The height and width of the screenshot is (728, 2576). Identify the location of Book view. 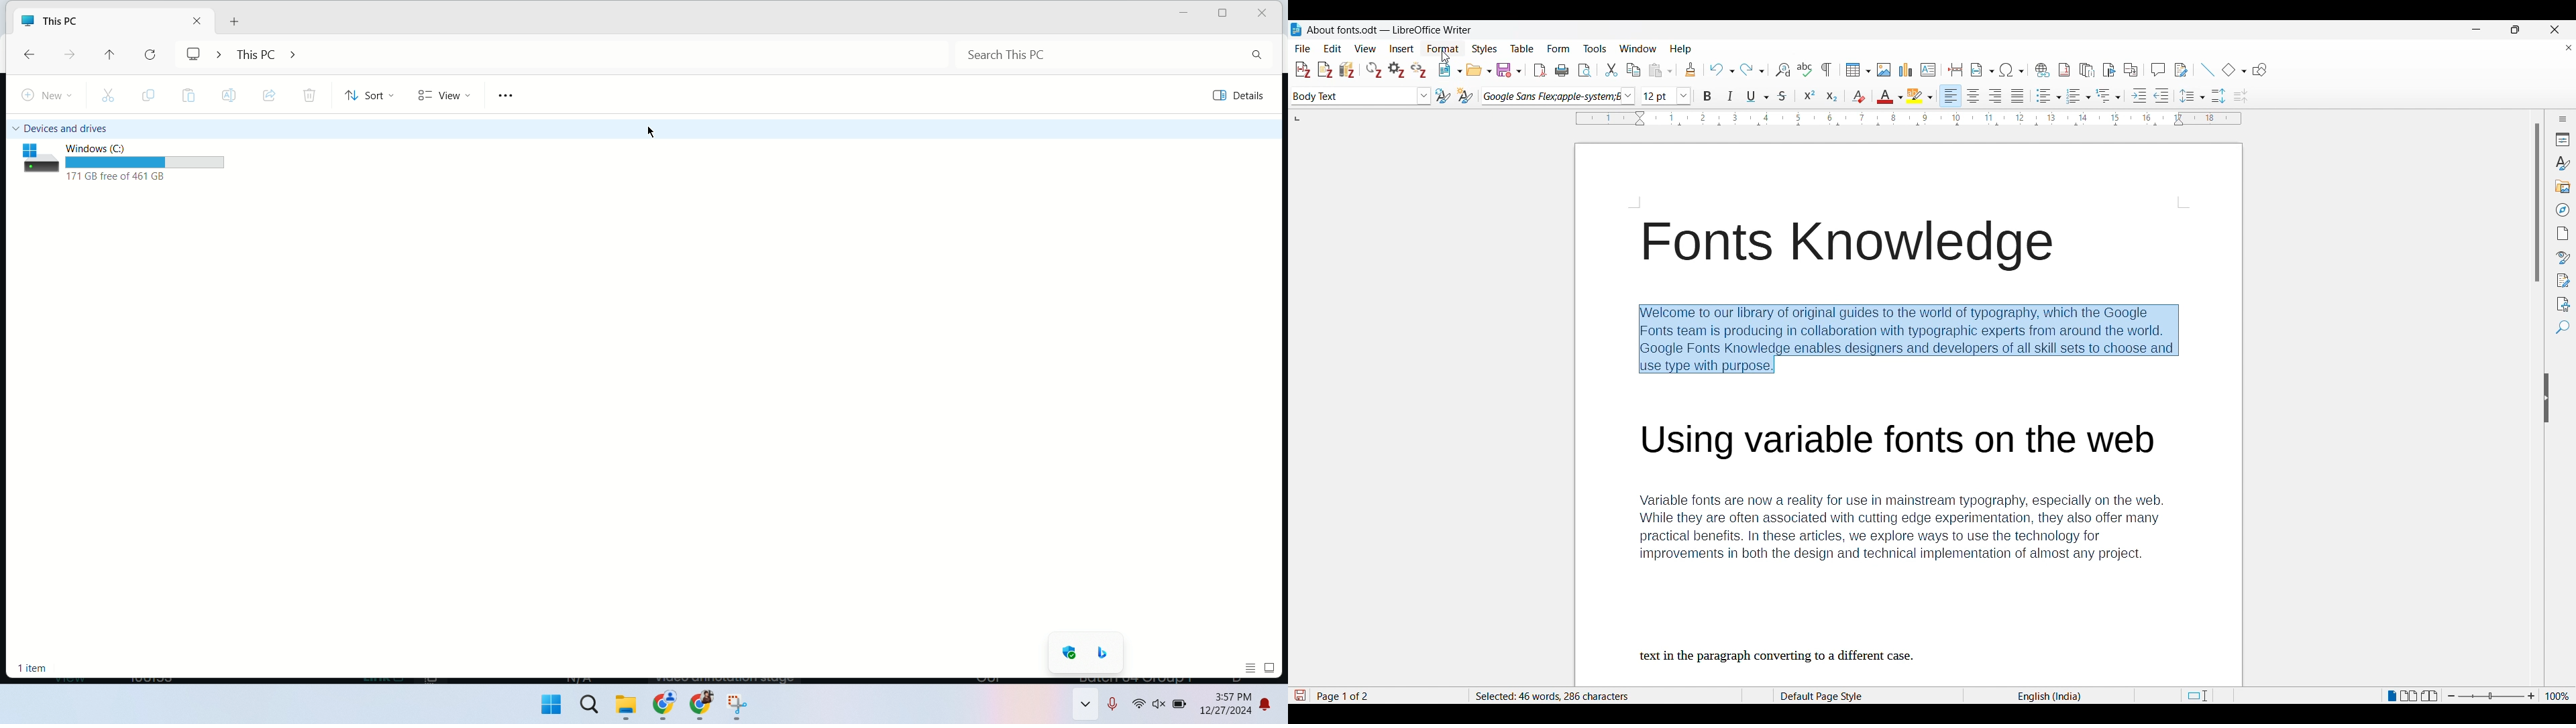
(2429, 695).